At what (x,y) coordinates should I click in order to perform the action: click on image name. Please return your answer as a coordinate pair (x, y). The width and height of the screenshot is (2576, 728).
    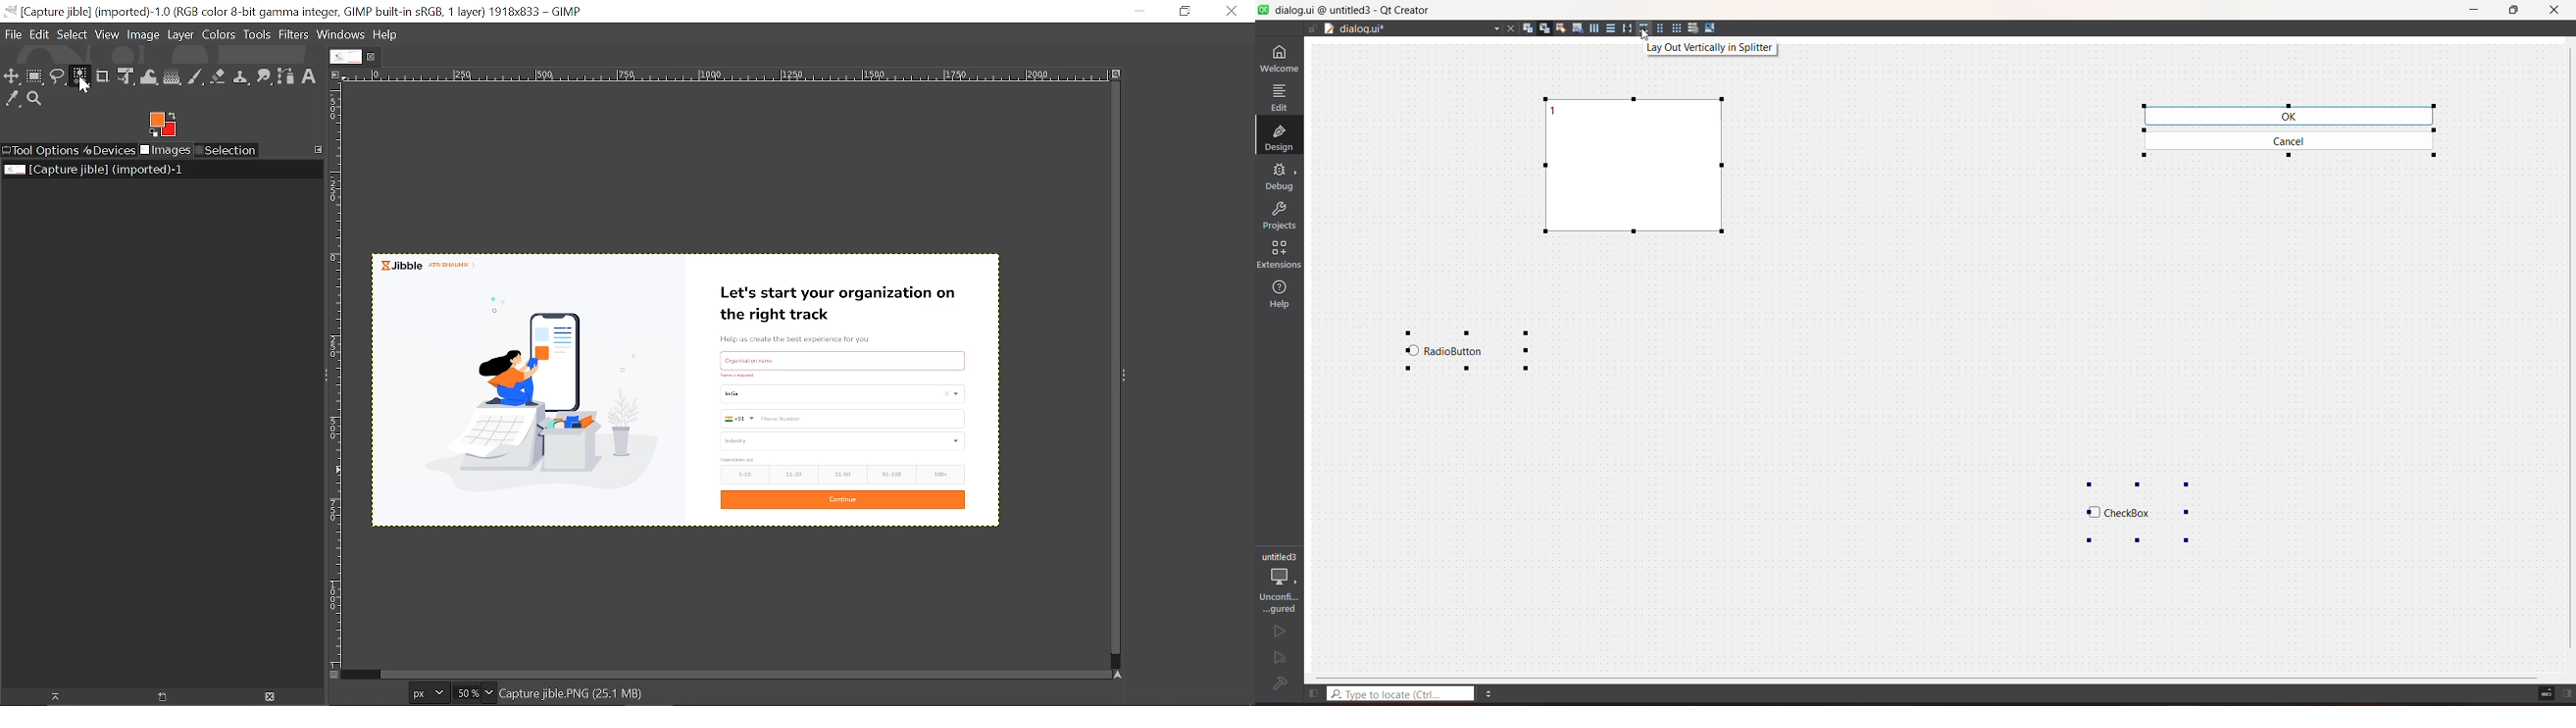
    Looking at the image, I should click on (575, 694).